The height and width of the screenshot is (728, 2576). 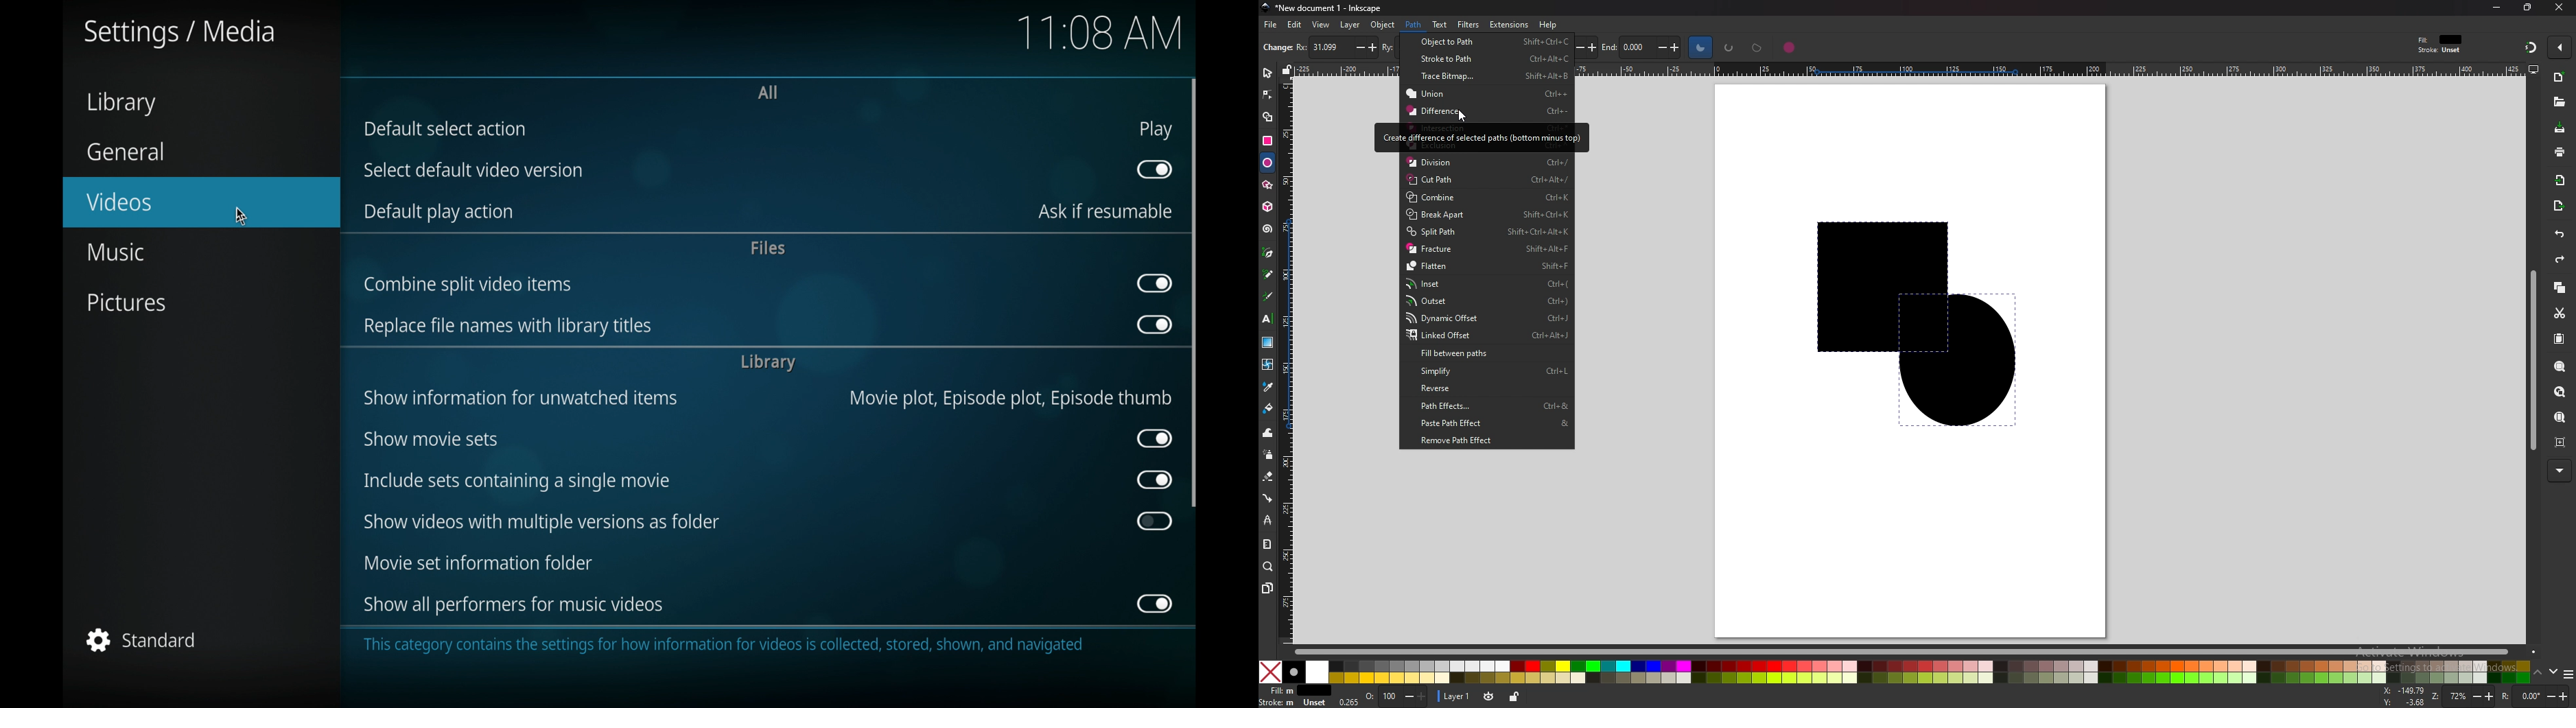 What do you see at coordinates (2560, 259) in the screenshot?
I see `redo` at bounding box center [2560, 259].